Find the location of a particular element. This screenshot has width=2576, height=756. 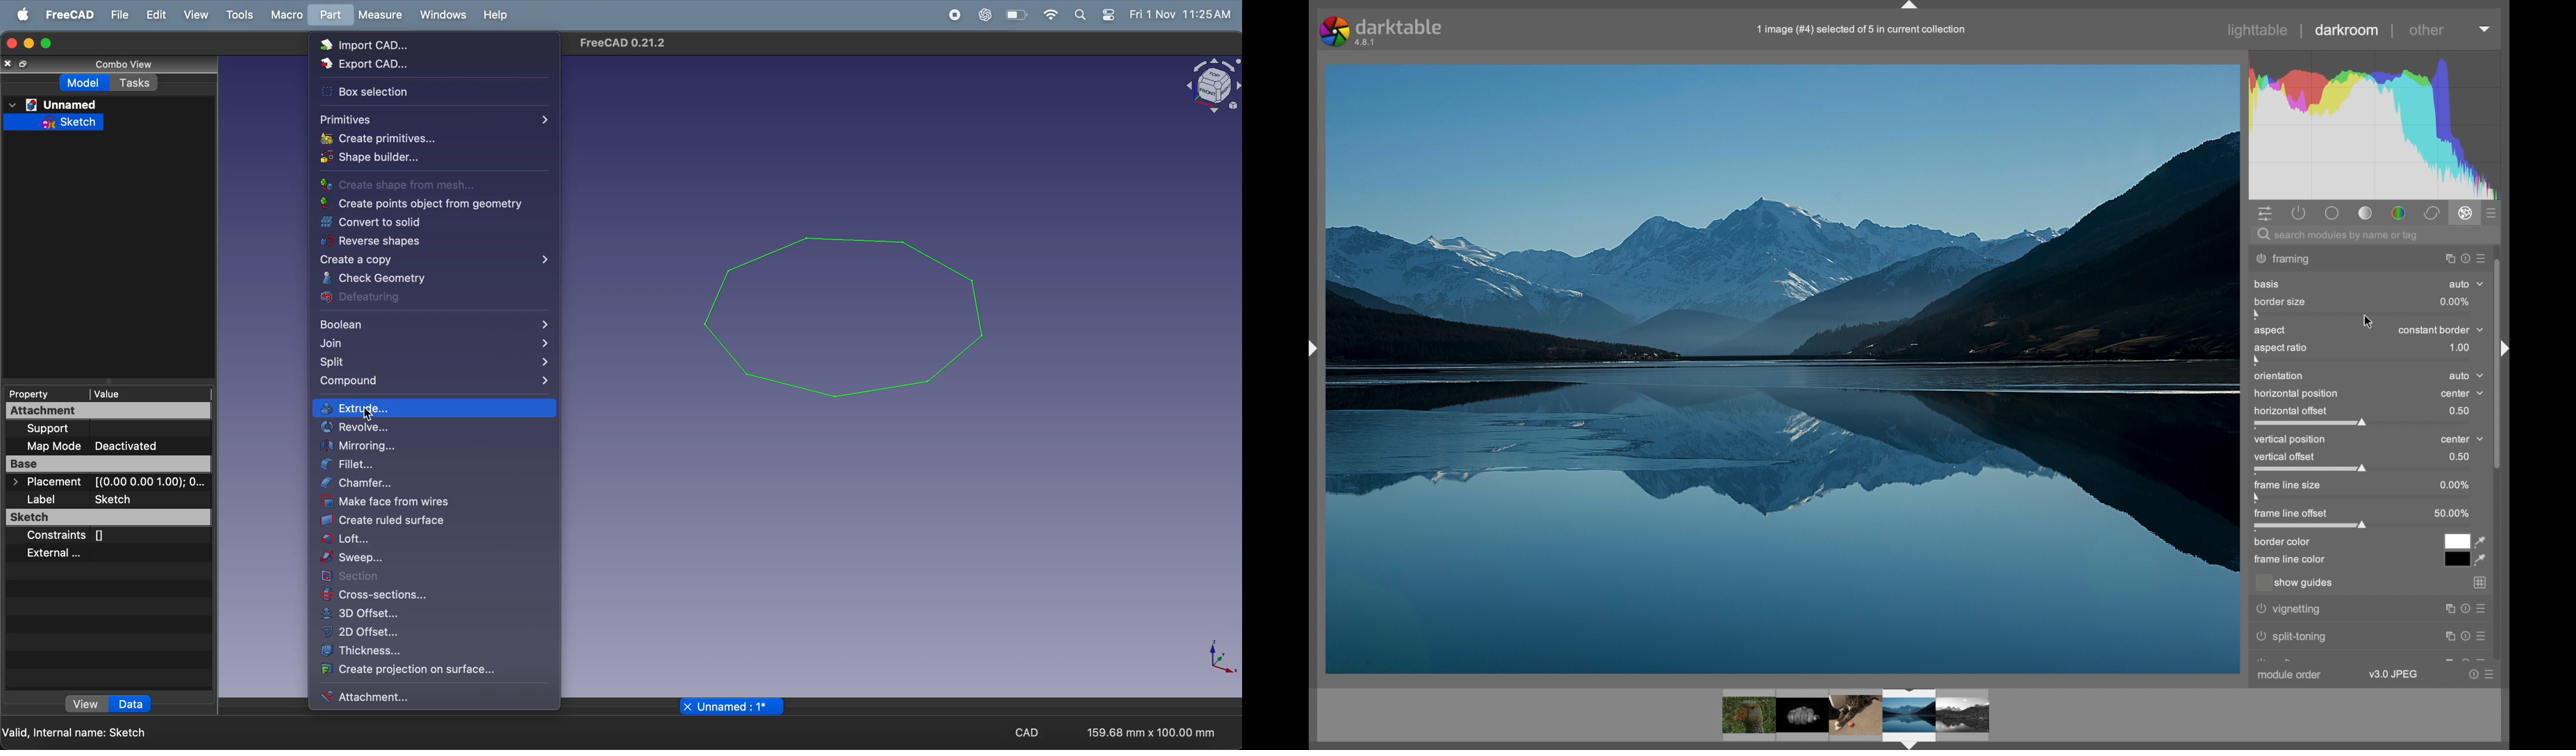

cross-sections is located at coordinates (434, 598).